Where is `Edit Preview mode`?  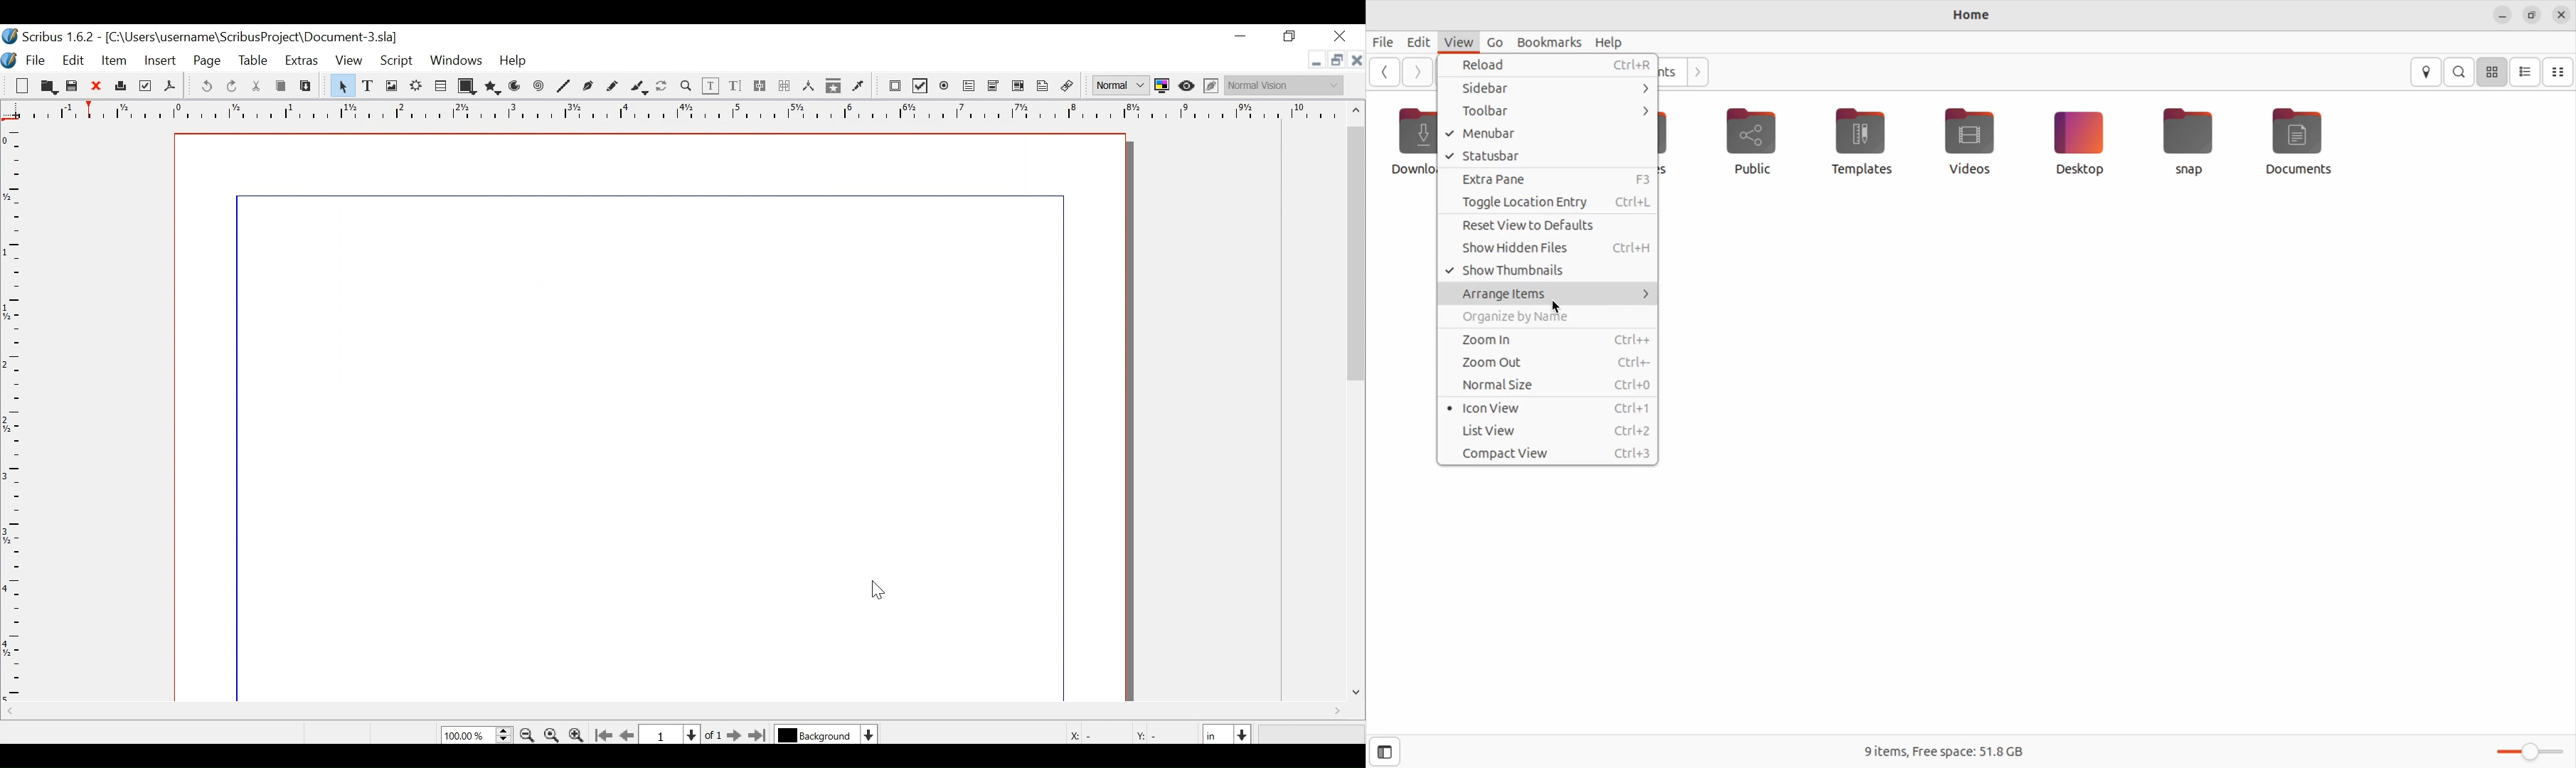
Edit Preview mode is located at coordinates (1213, 87).